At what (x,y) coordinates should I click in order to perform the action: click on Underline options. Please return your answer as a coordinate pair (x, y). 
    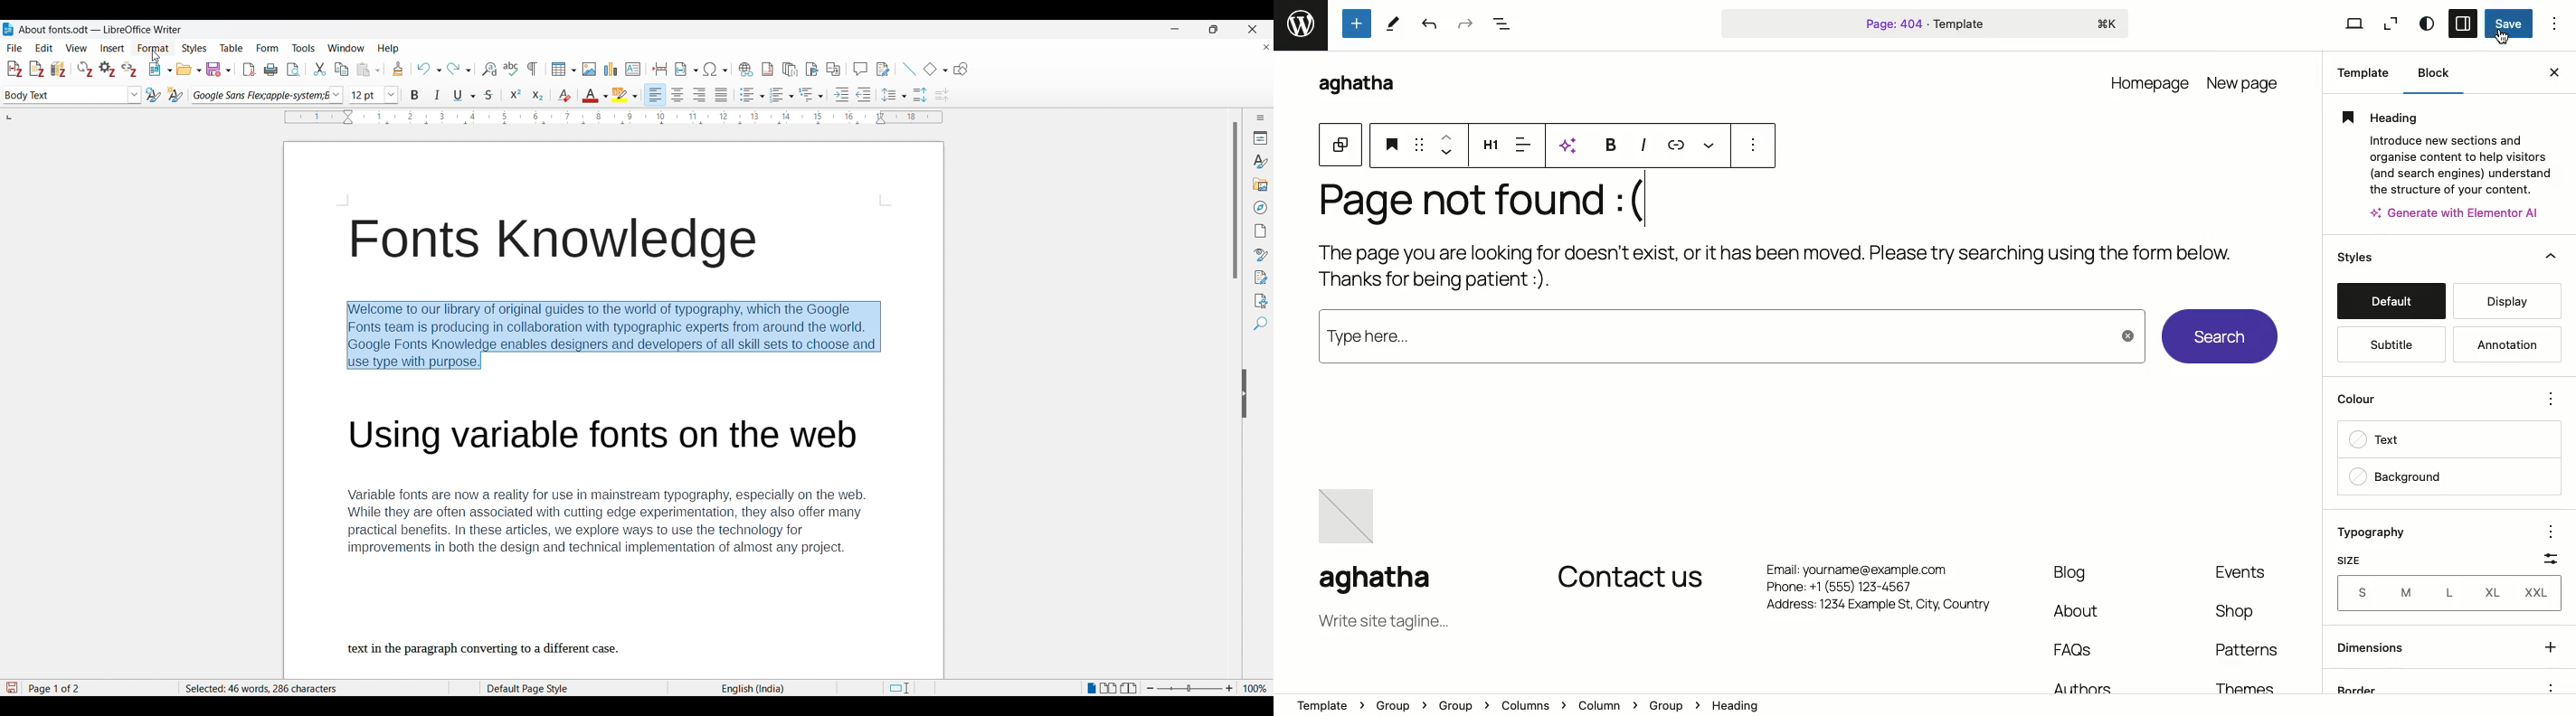
    Looking at the image, I should click on (464, 95).